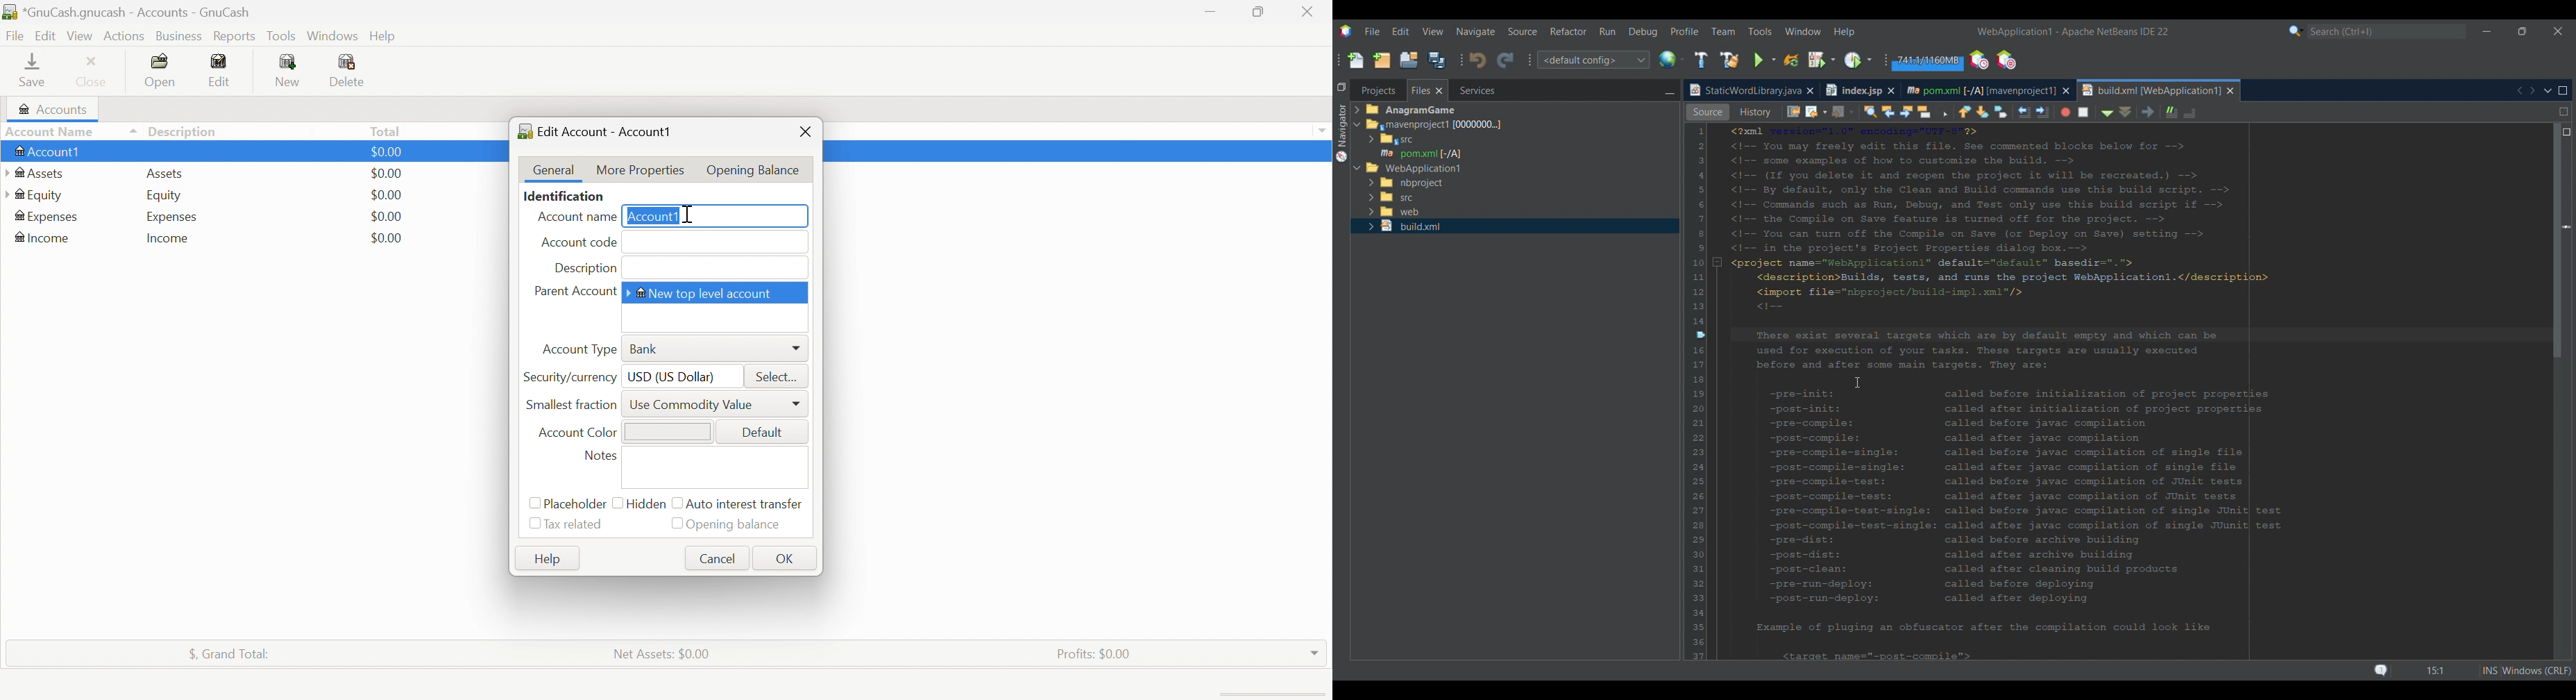 Image resolution: width=2576 pixels, height=700 pixels. I want to click on Show in smaller tab, so click(2522, 31).